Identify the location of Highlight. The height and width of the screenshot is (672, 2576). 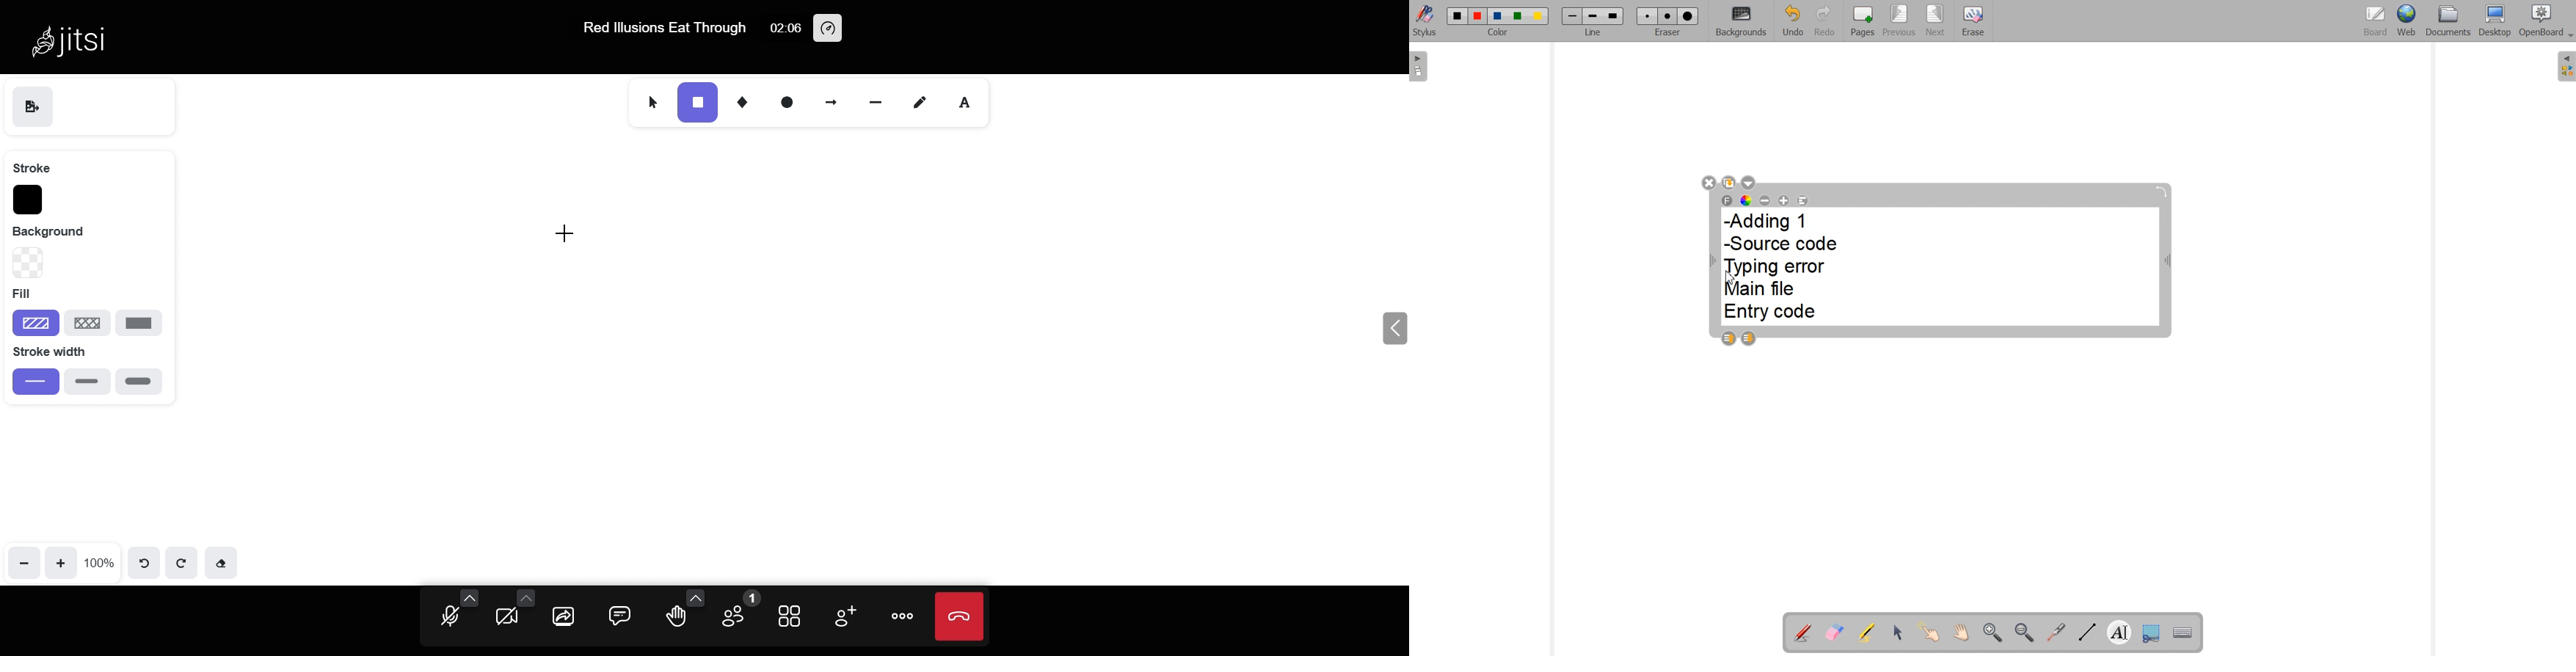
(1867, 632).